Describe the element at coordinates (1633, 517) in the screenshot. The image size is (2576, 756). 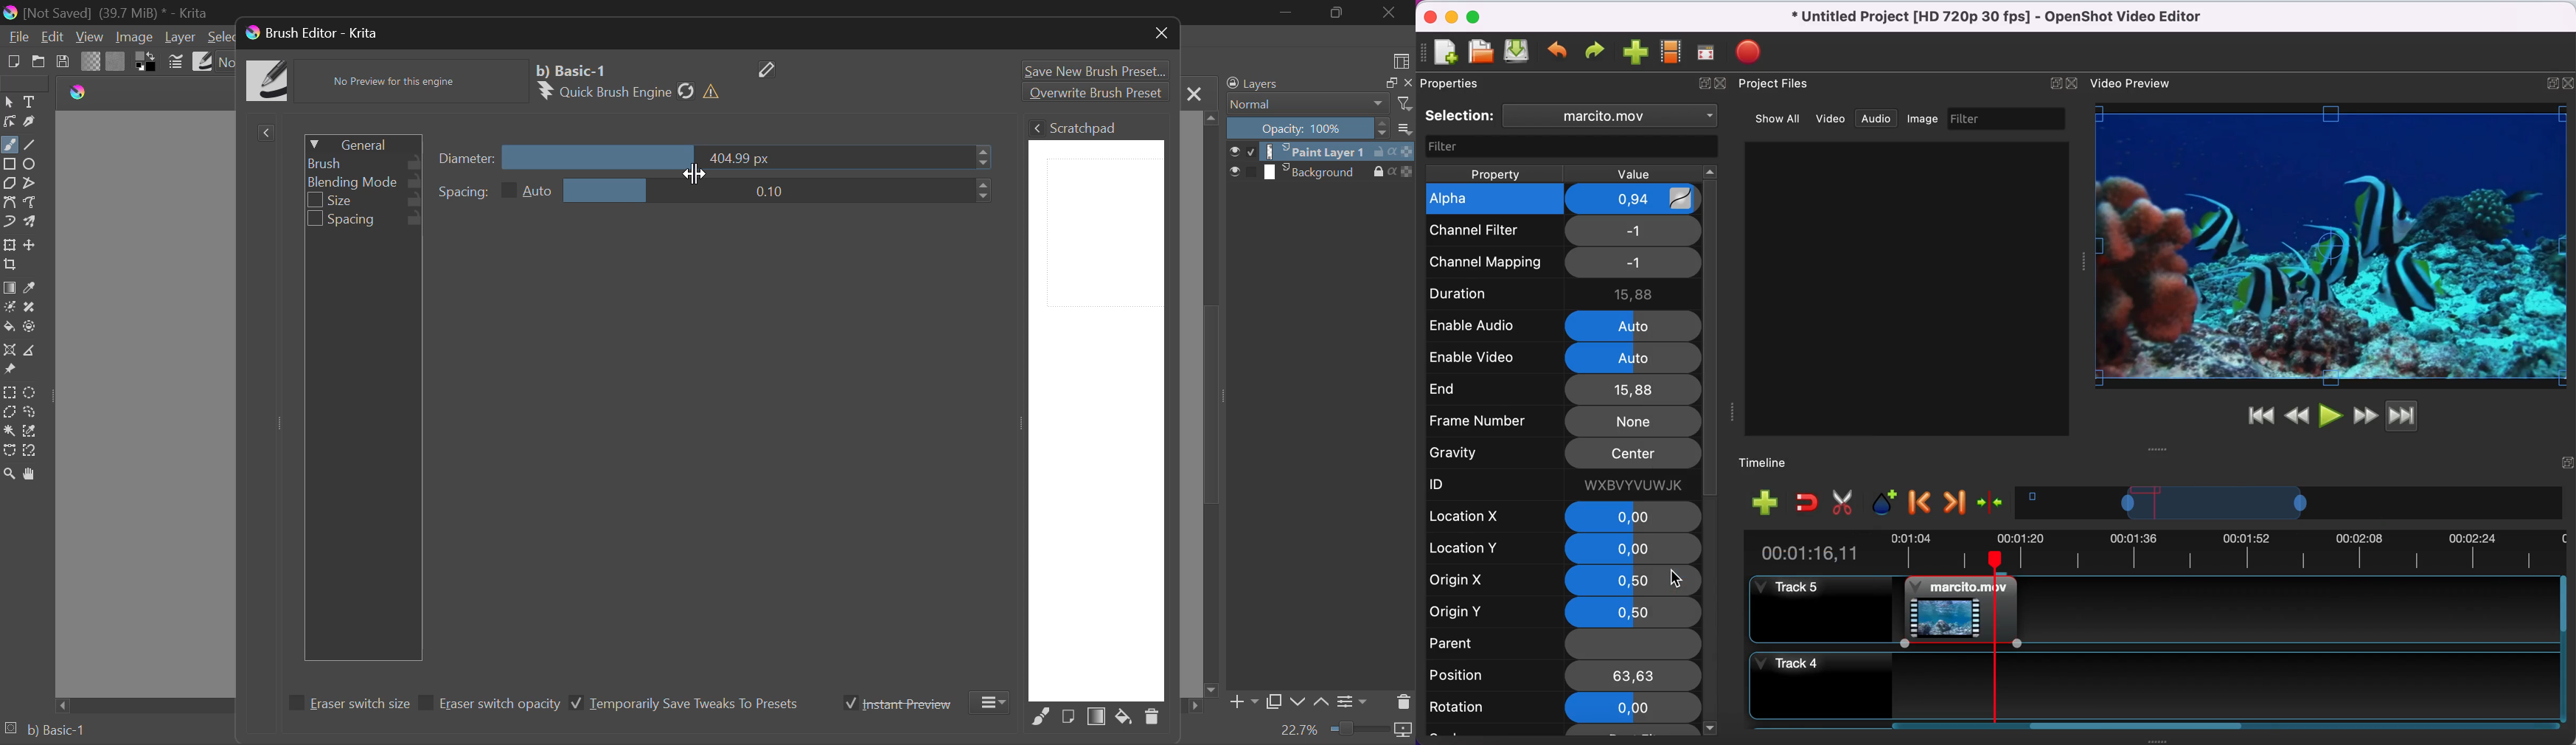
I see `0,00` at that location.